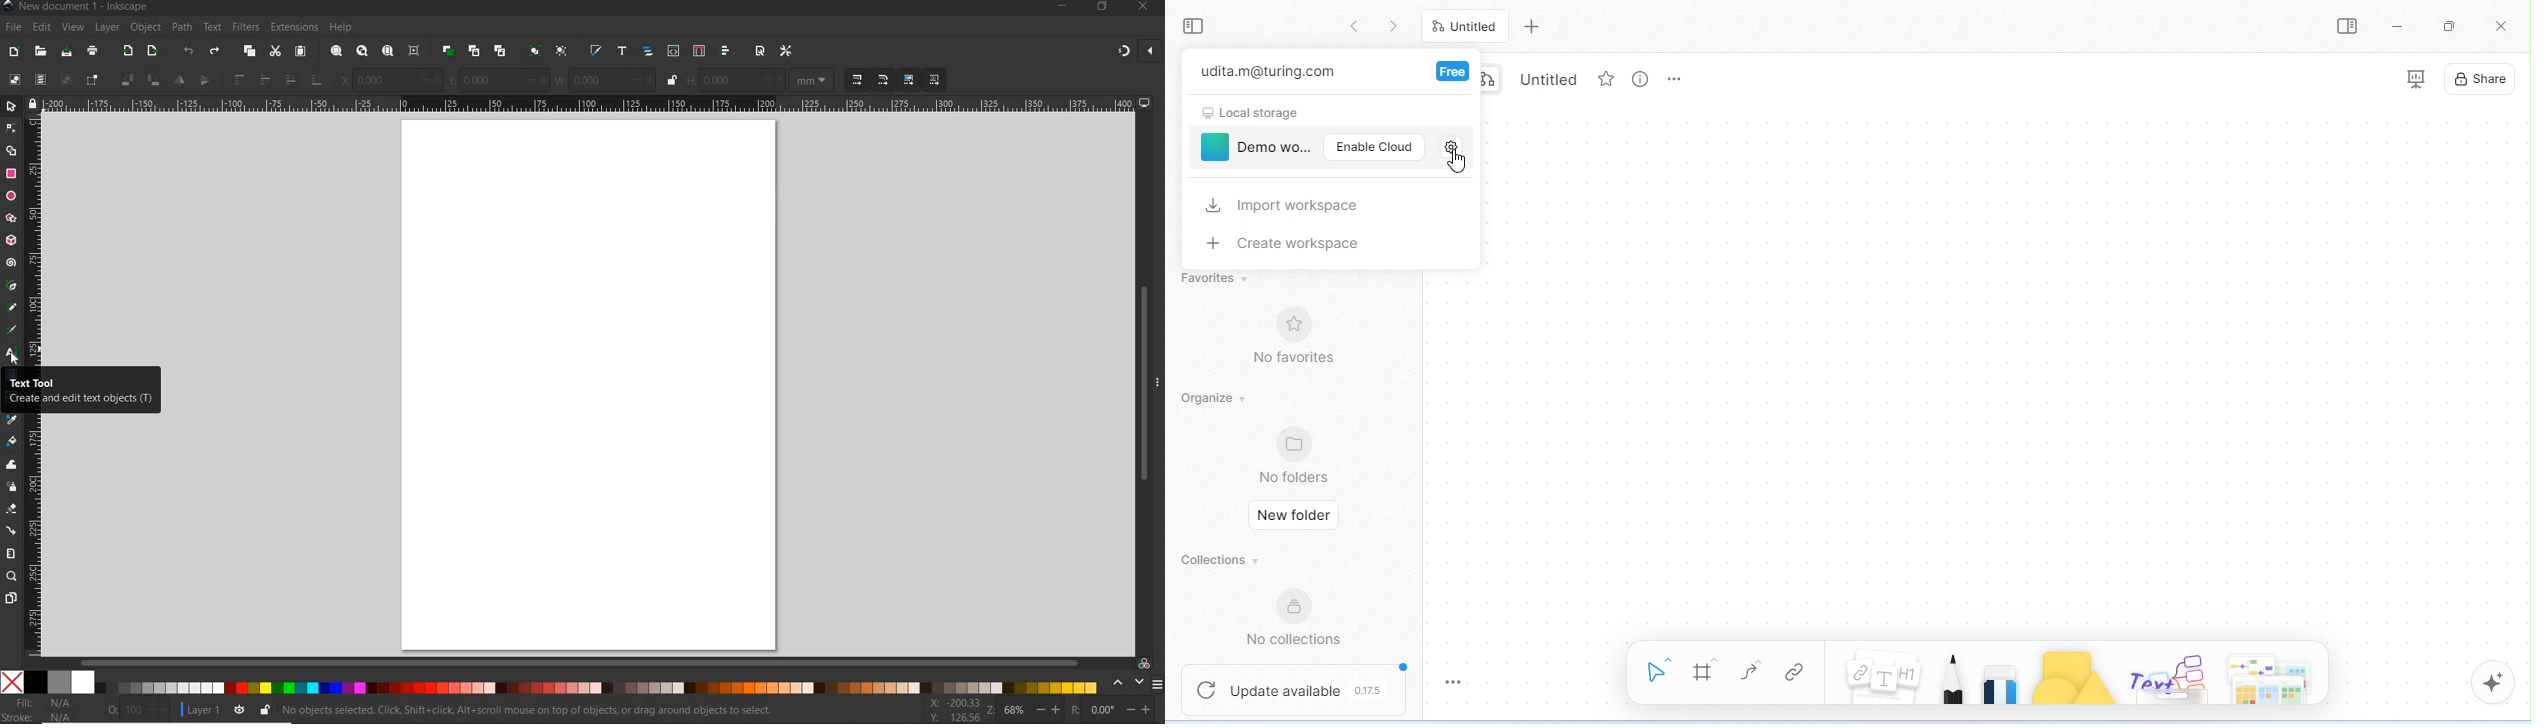  I want to click on object flip, so click(204, 81).